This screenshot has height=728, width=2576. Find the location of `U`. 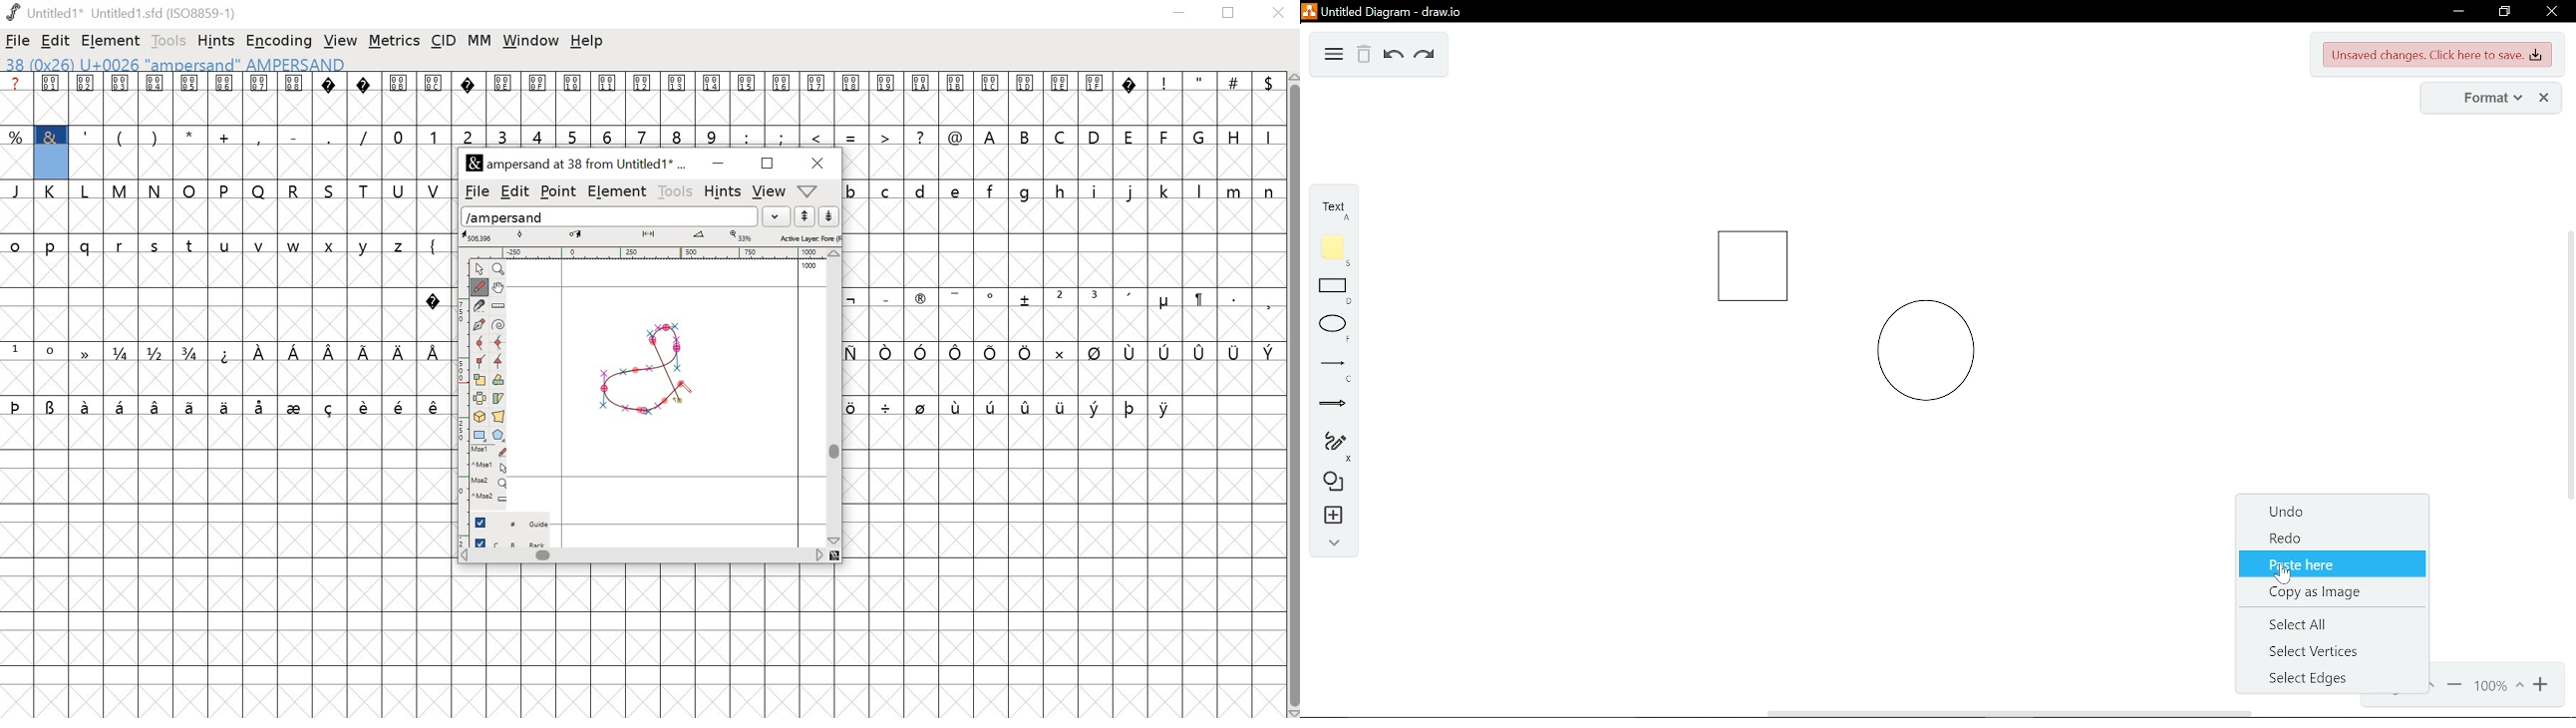

U is located at coordinates (399, 190).